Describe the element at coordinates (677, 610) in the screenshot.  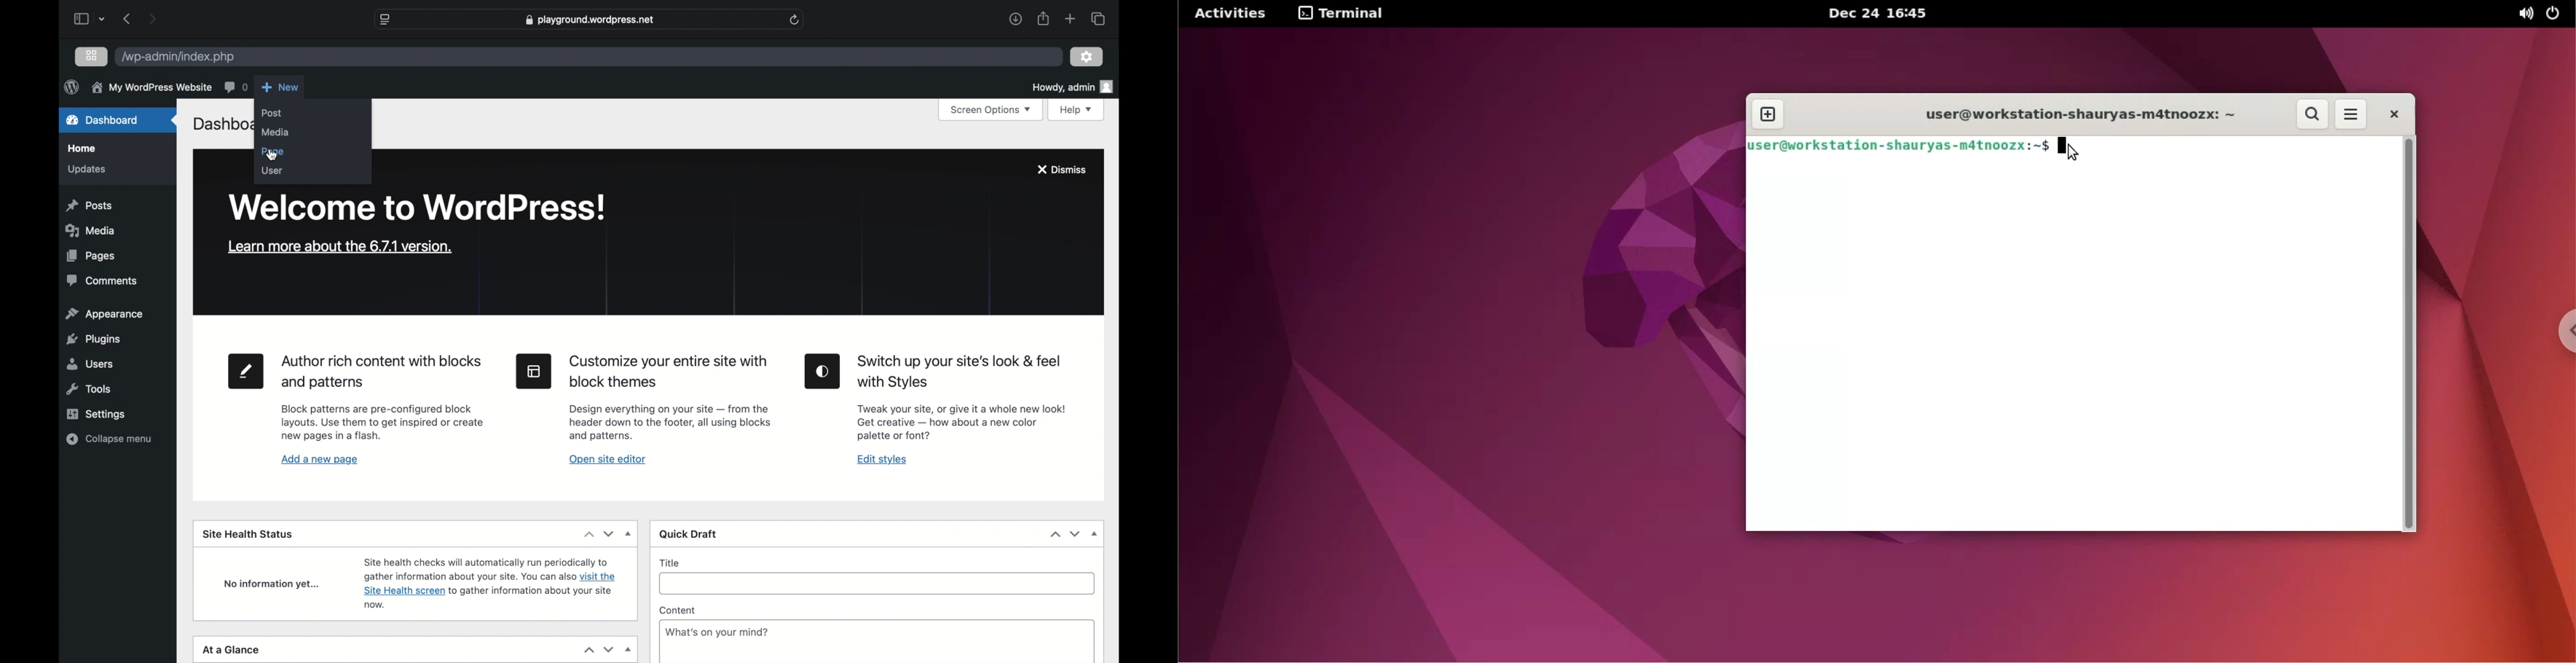
I see `content` at that location.